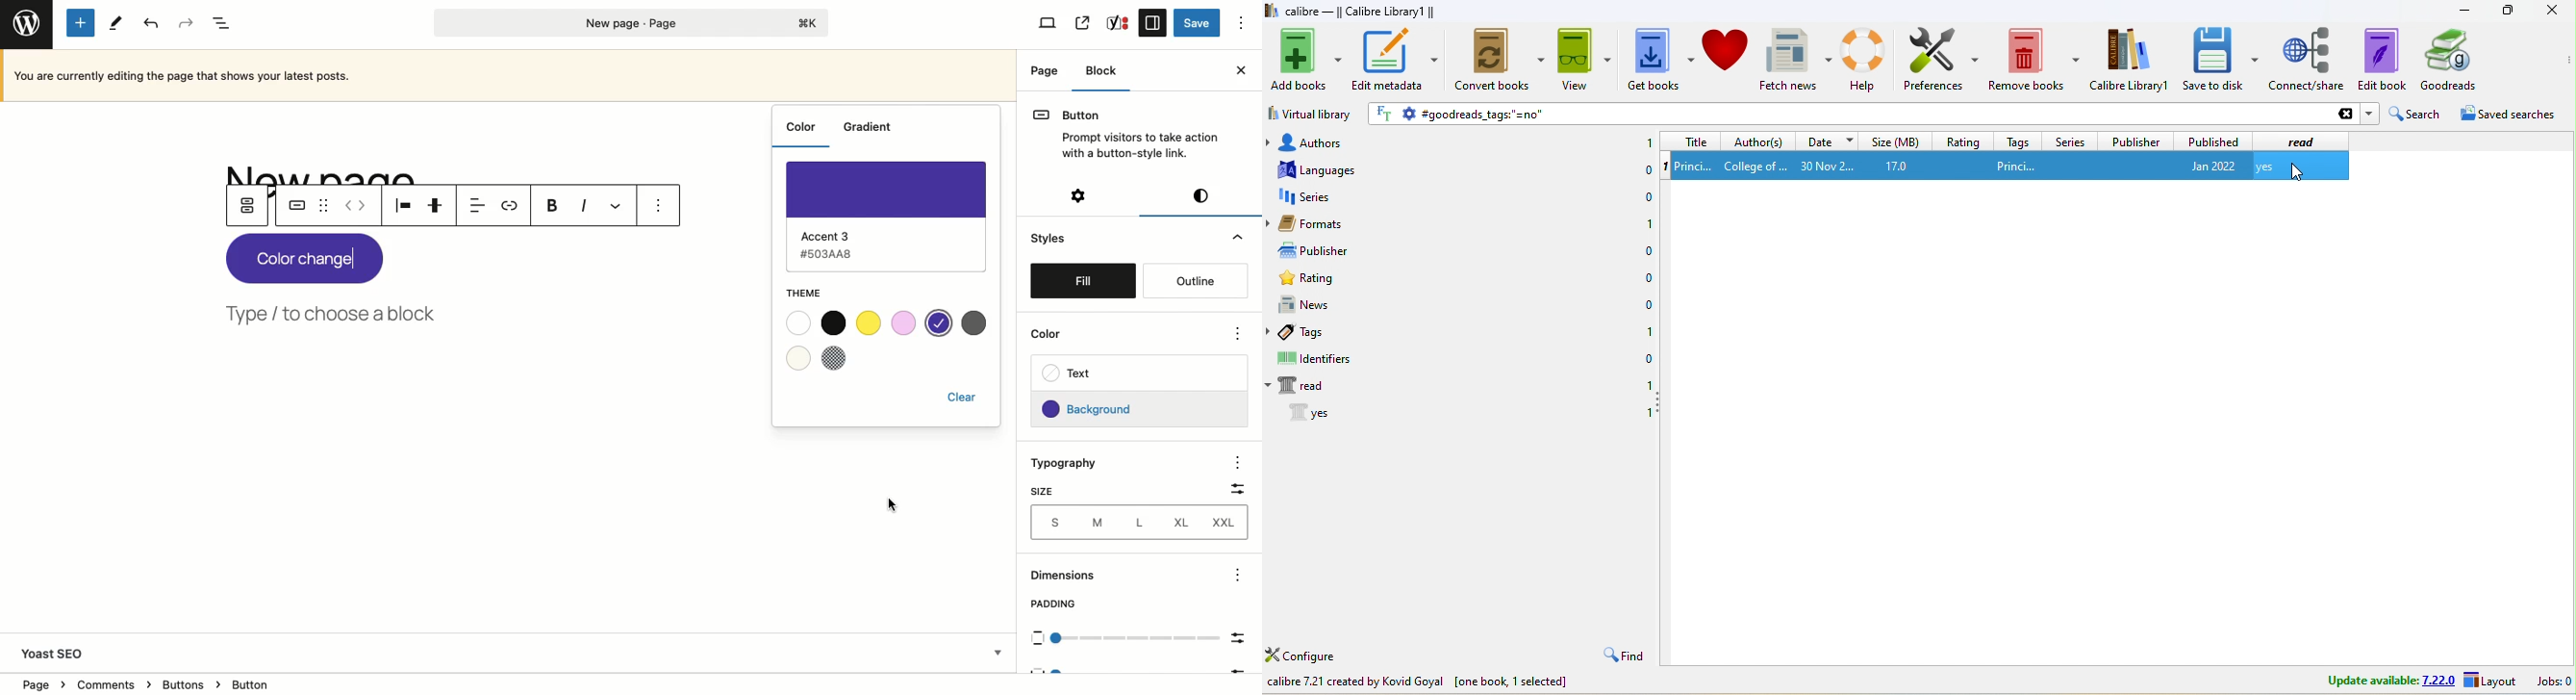 The height and width of the screenshot is (700, 2576). I want to click on Sidebar, so click(1154, 22).